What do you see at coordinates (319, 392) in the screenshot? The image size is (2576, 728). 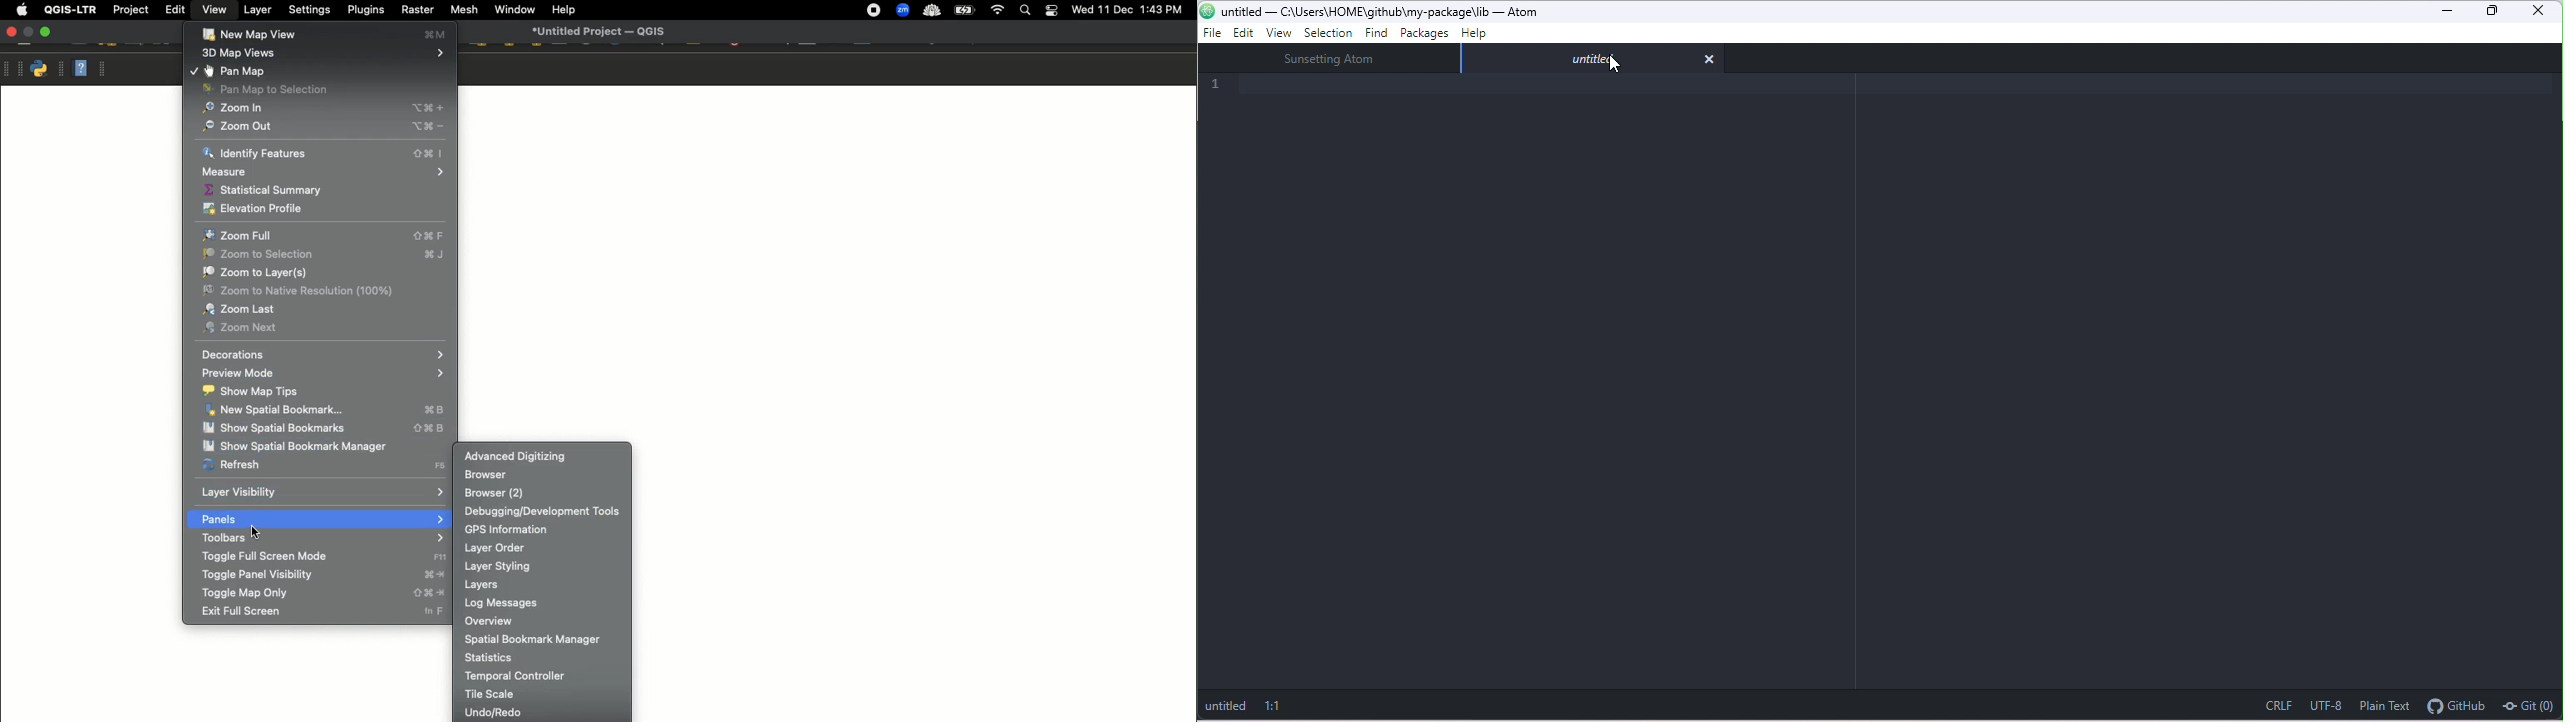 I see `Show map tips` at bounding box center [319, 392].